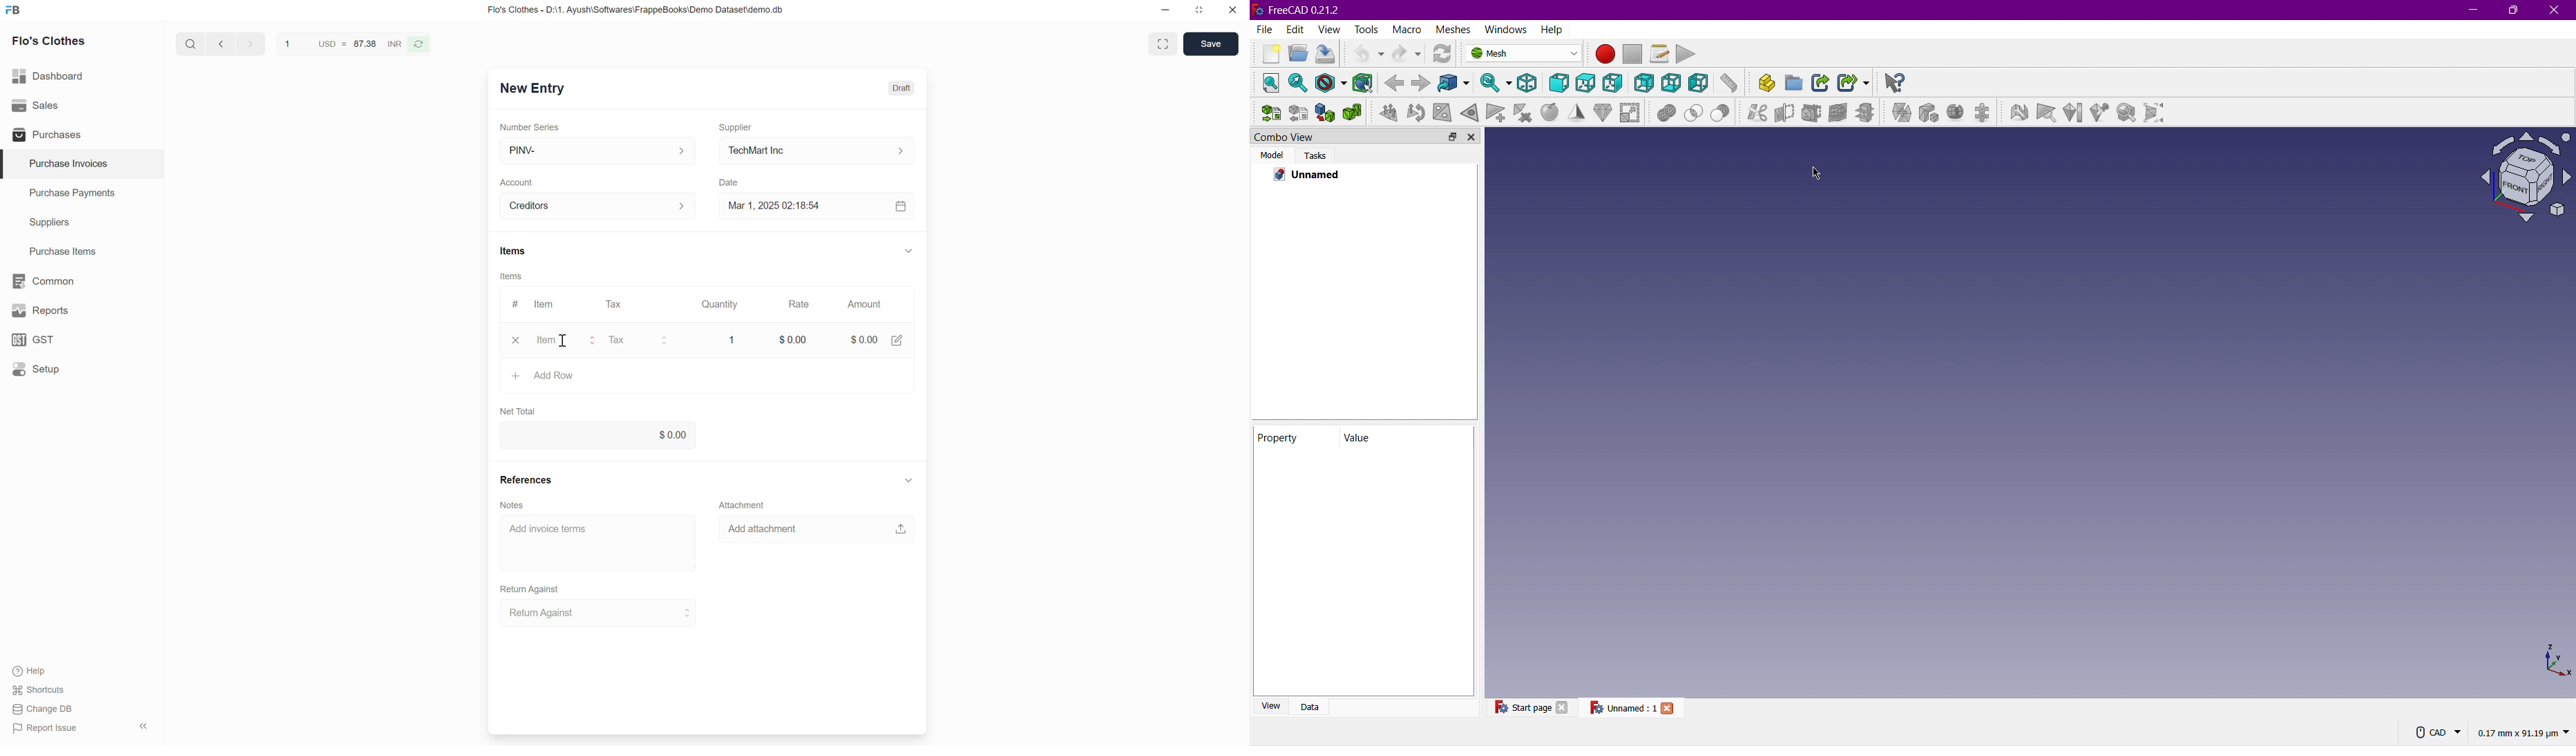 This screenshot has height=756, width=2576. What do you see at coordinates (1299, 112) in the screenshot?
I see `Export mesh` at bounding box center [1299, 112].